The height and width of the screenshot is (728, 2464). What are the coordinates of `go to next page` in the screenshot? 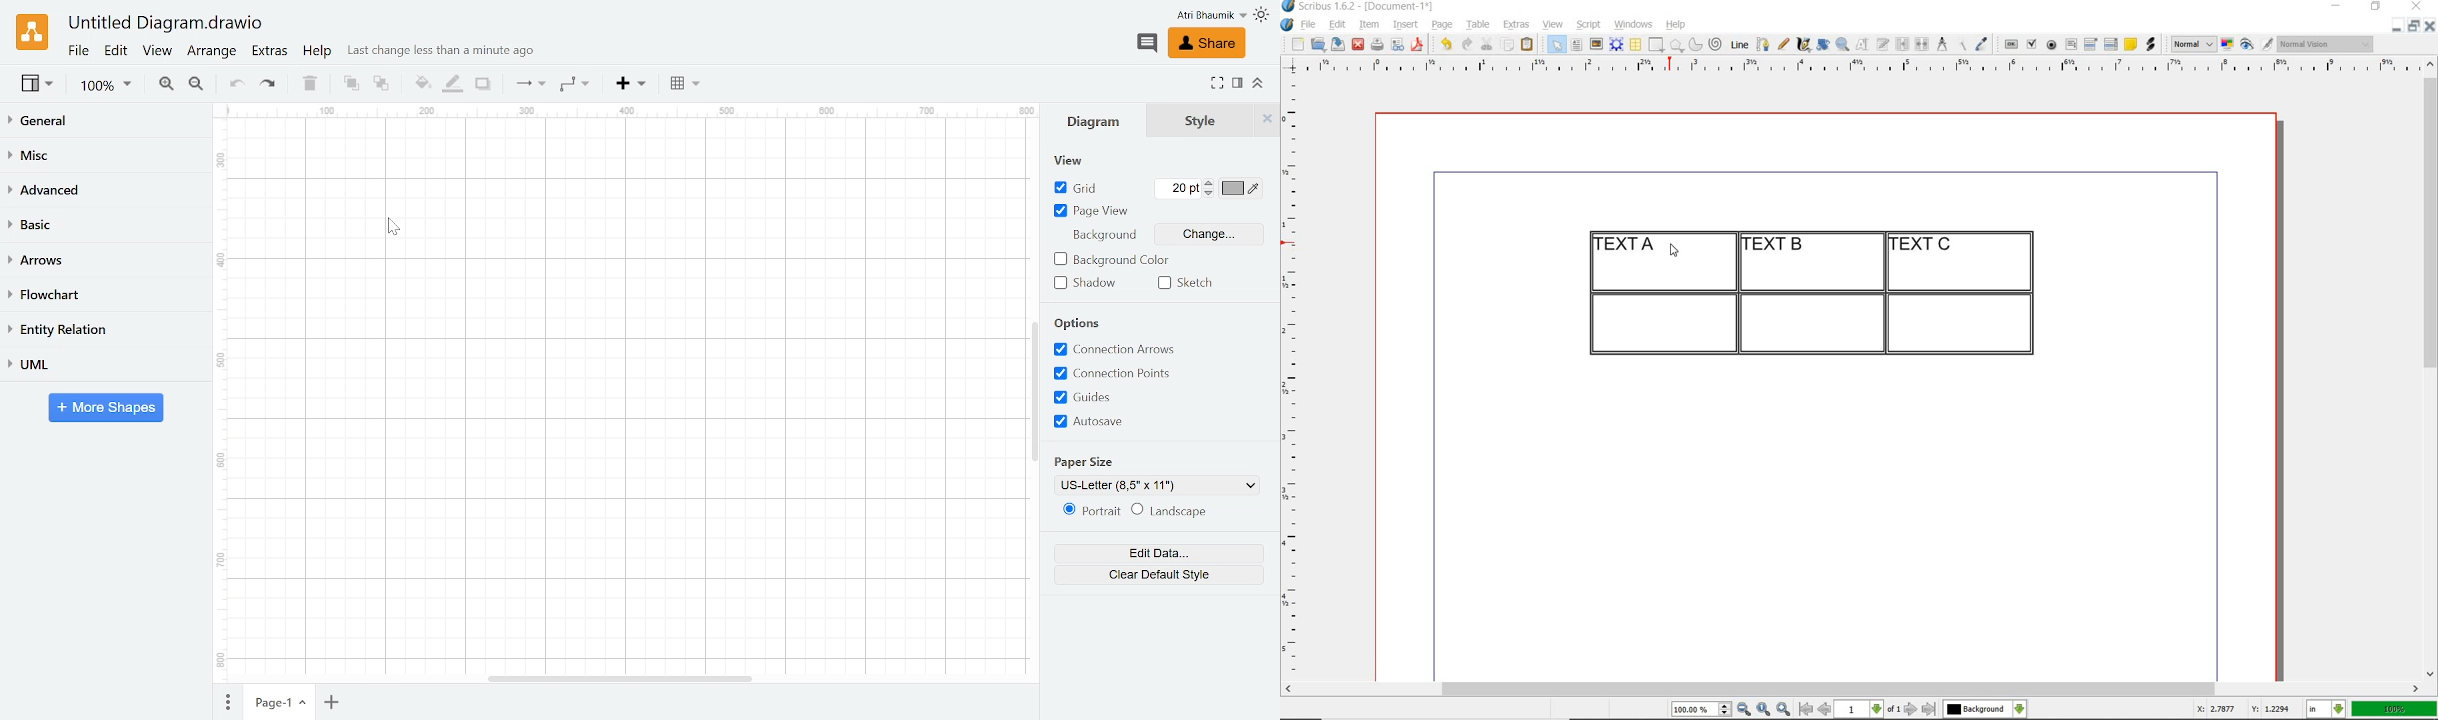 It's located at (1911, 710).